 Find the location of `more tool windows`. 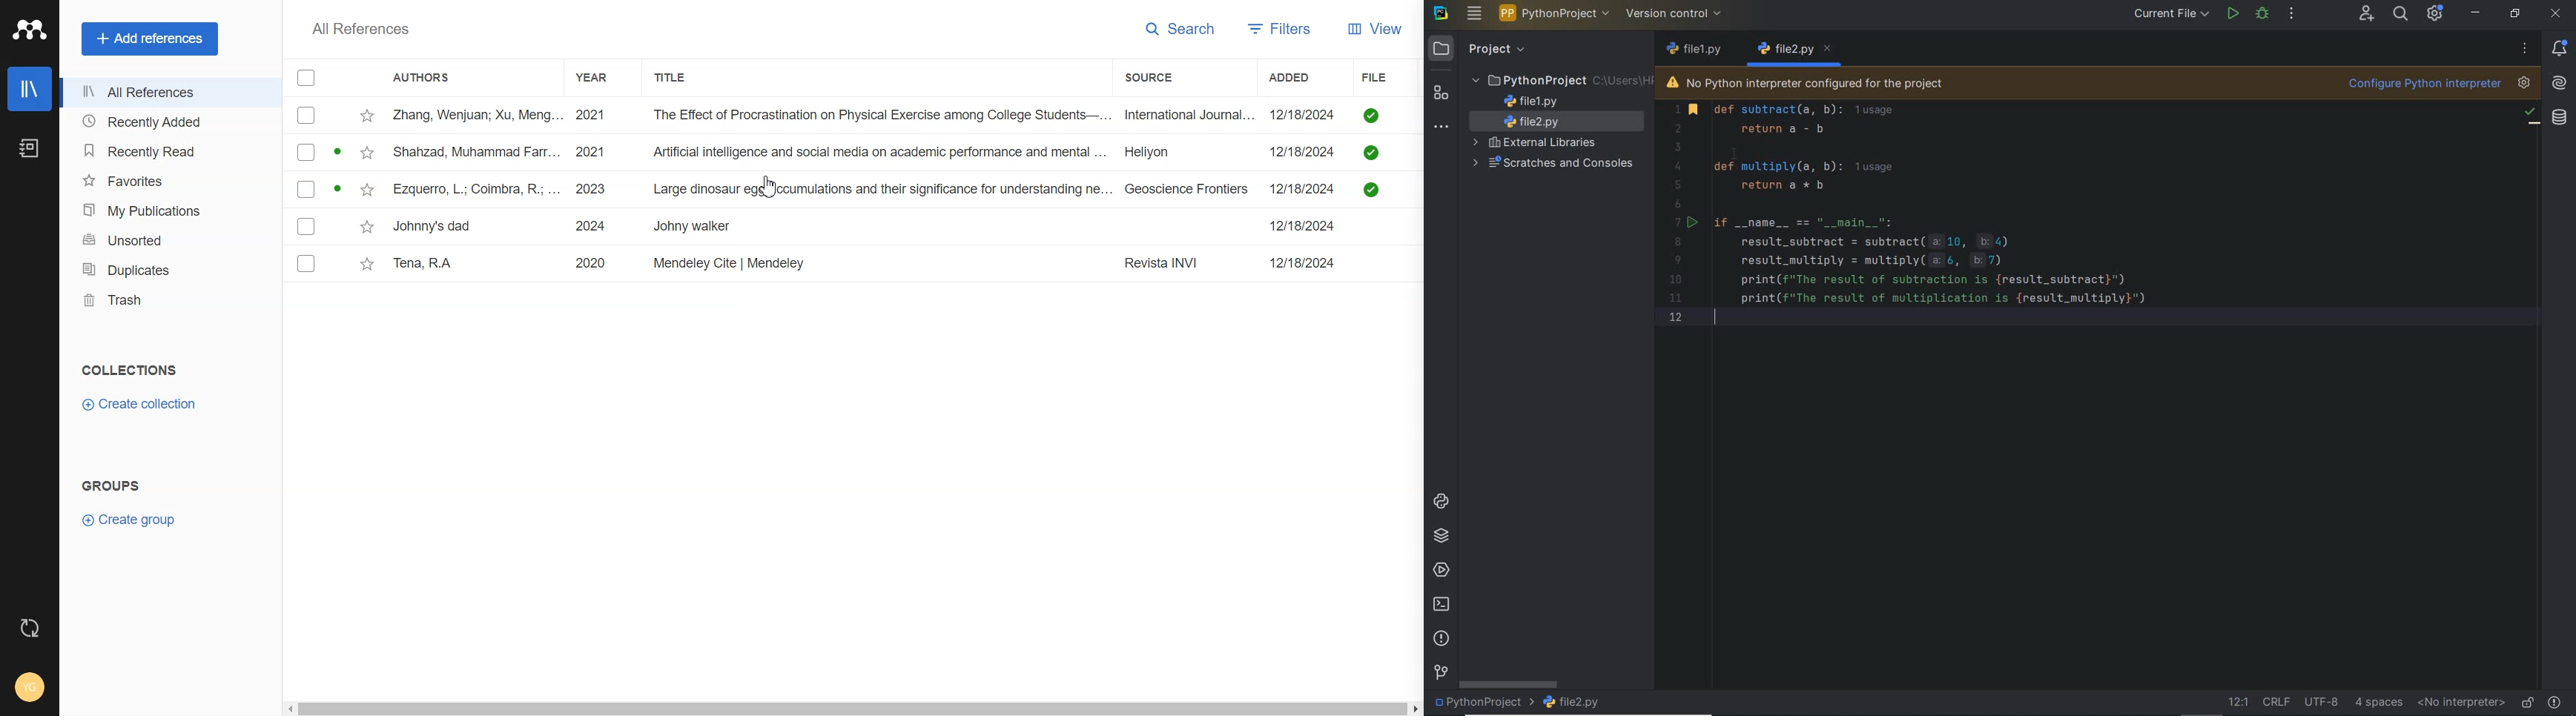

more tool windows is located at coordinates (1442, 129).